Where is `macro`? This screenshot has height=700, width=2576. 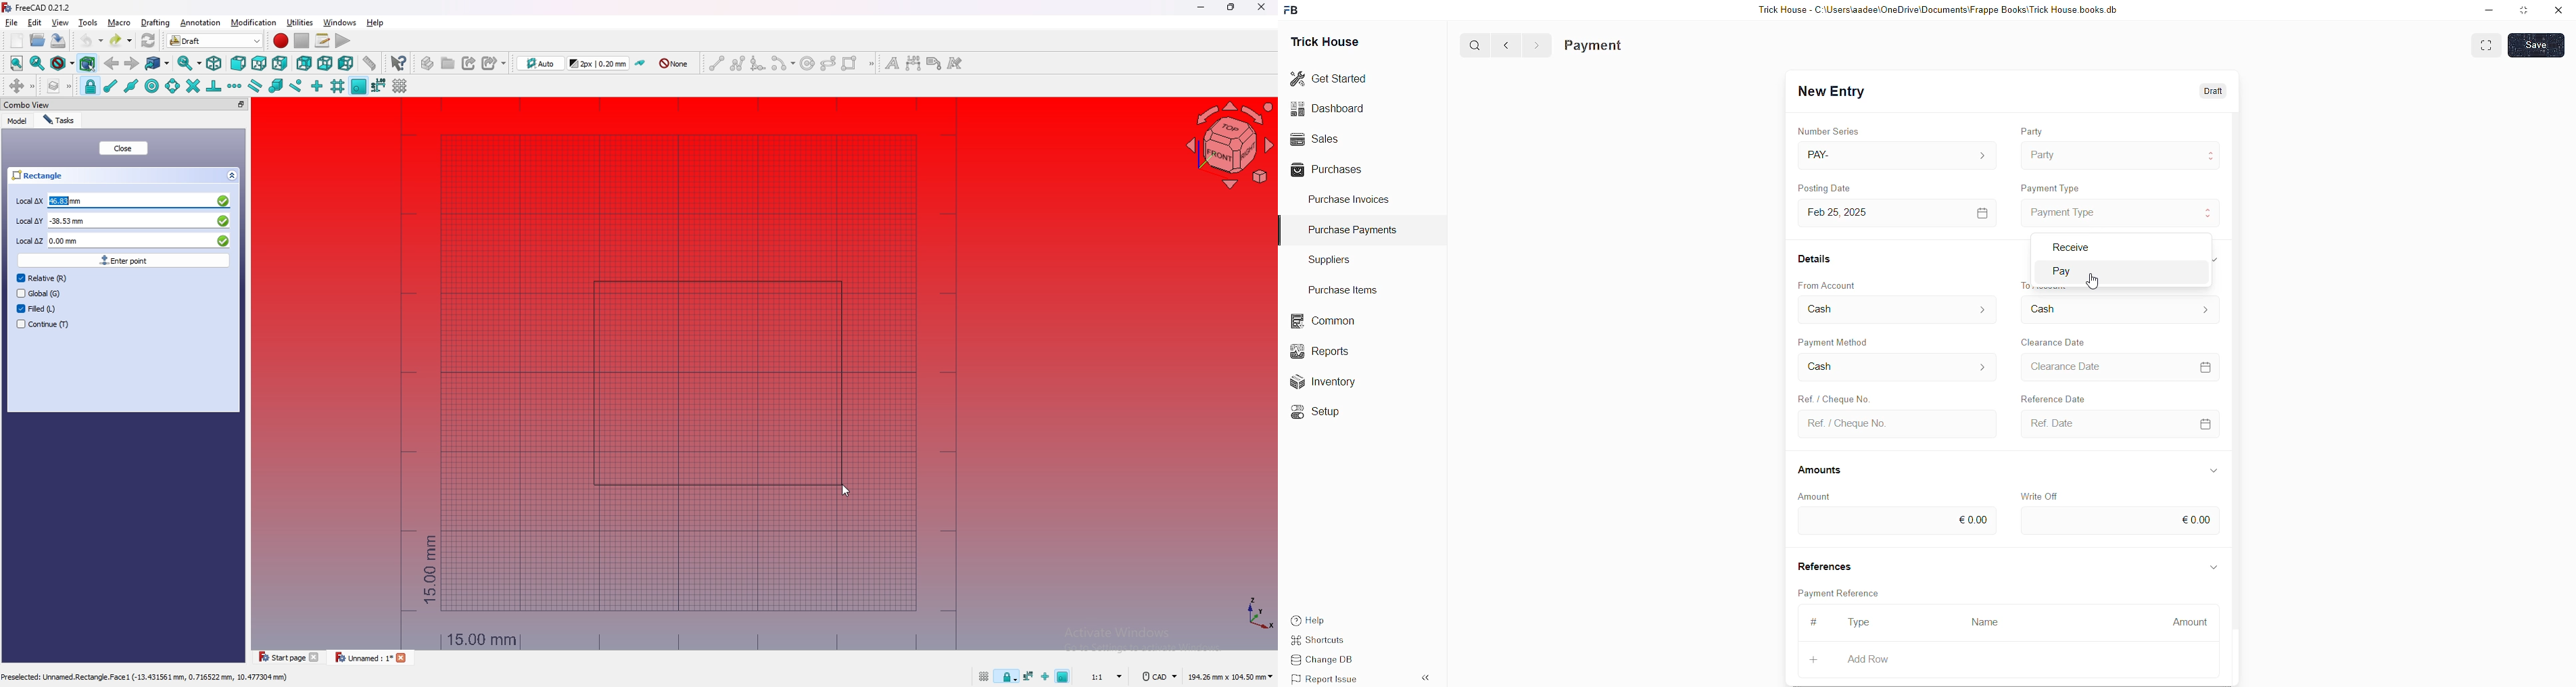 macro is located at coordinates (119, 23).